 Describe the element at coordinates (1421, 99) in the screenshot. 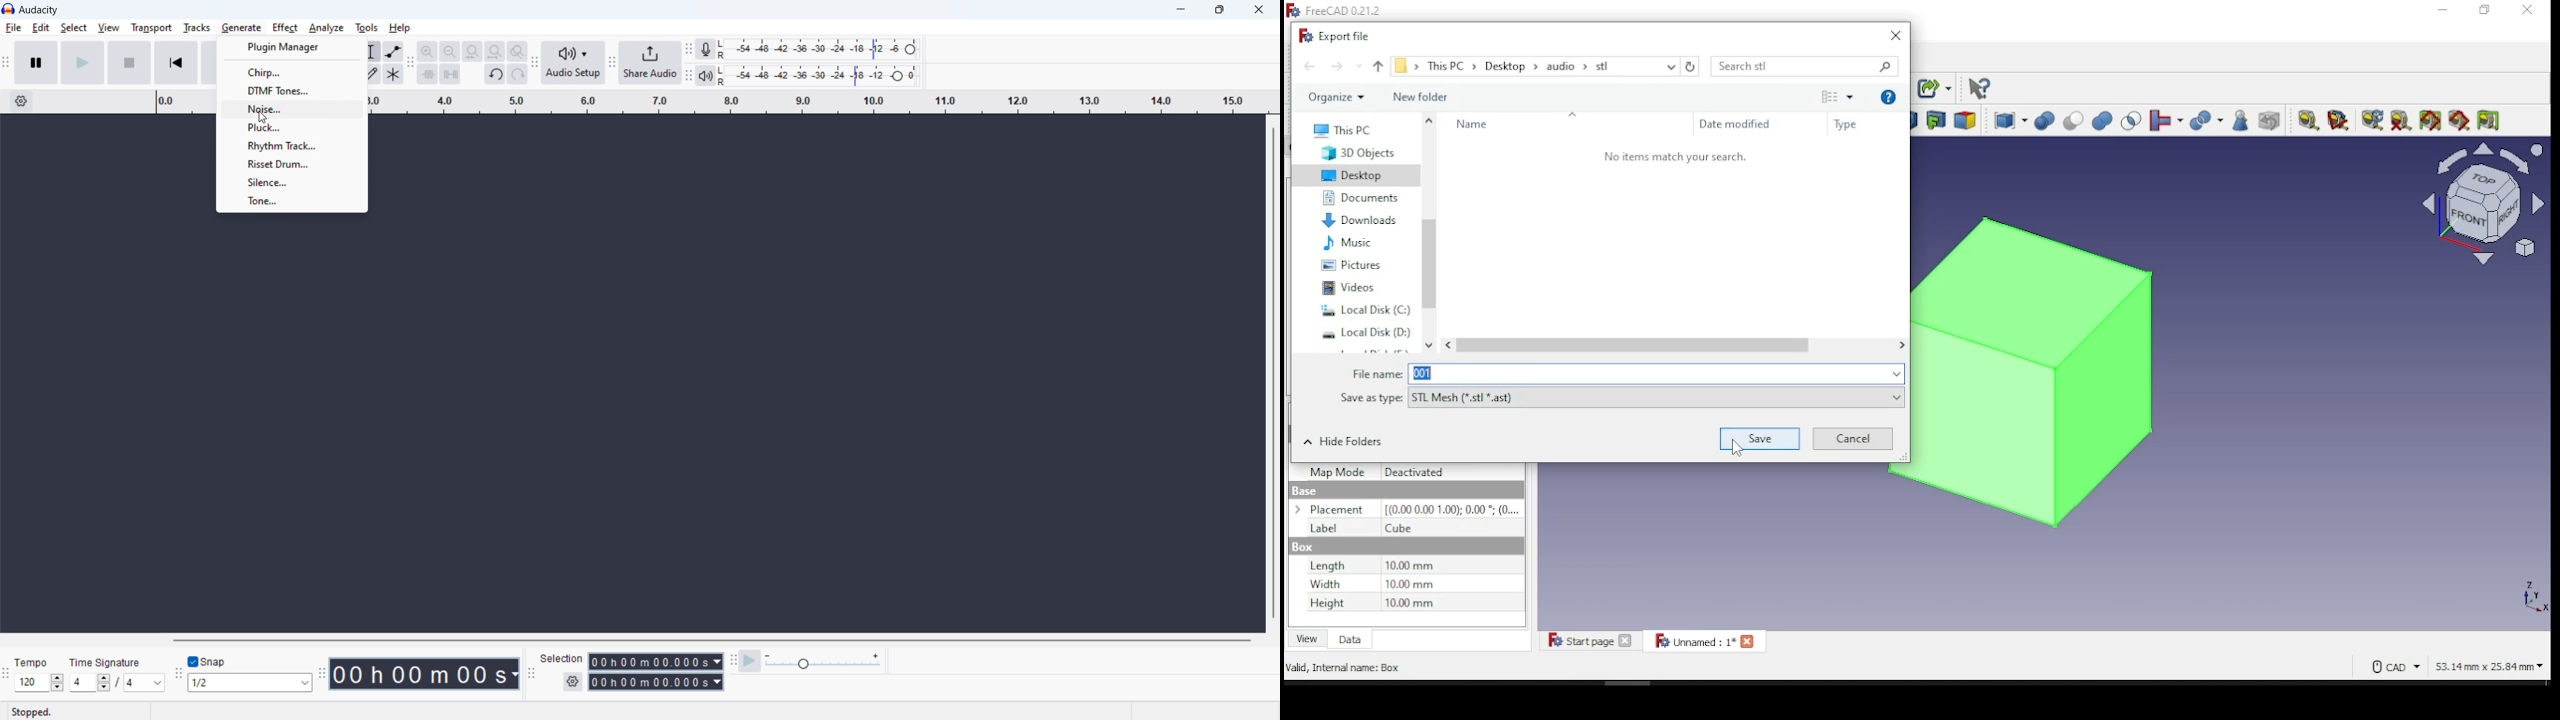

I see `new folder` at that location.